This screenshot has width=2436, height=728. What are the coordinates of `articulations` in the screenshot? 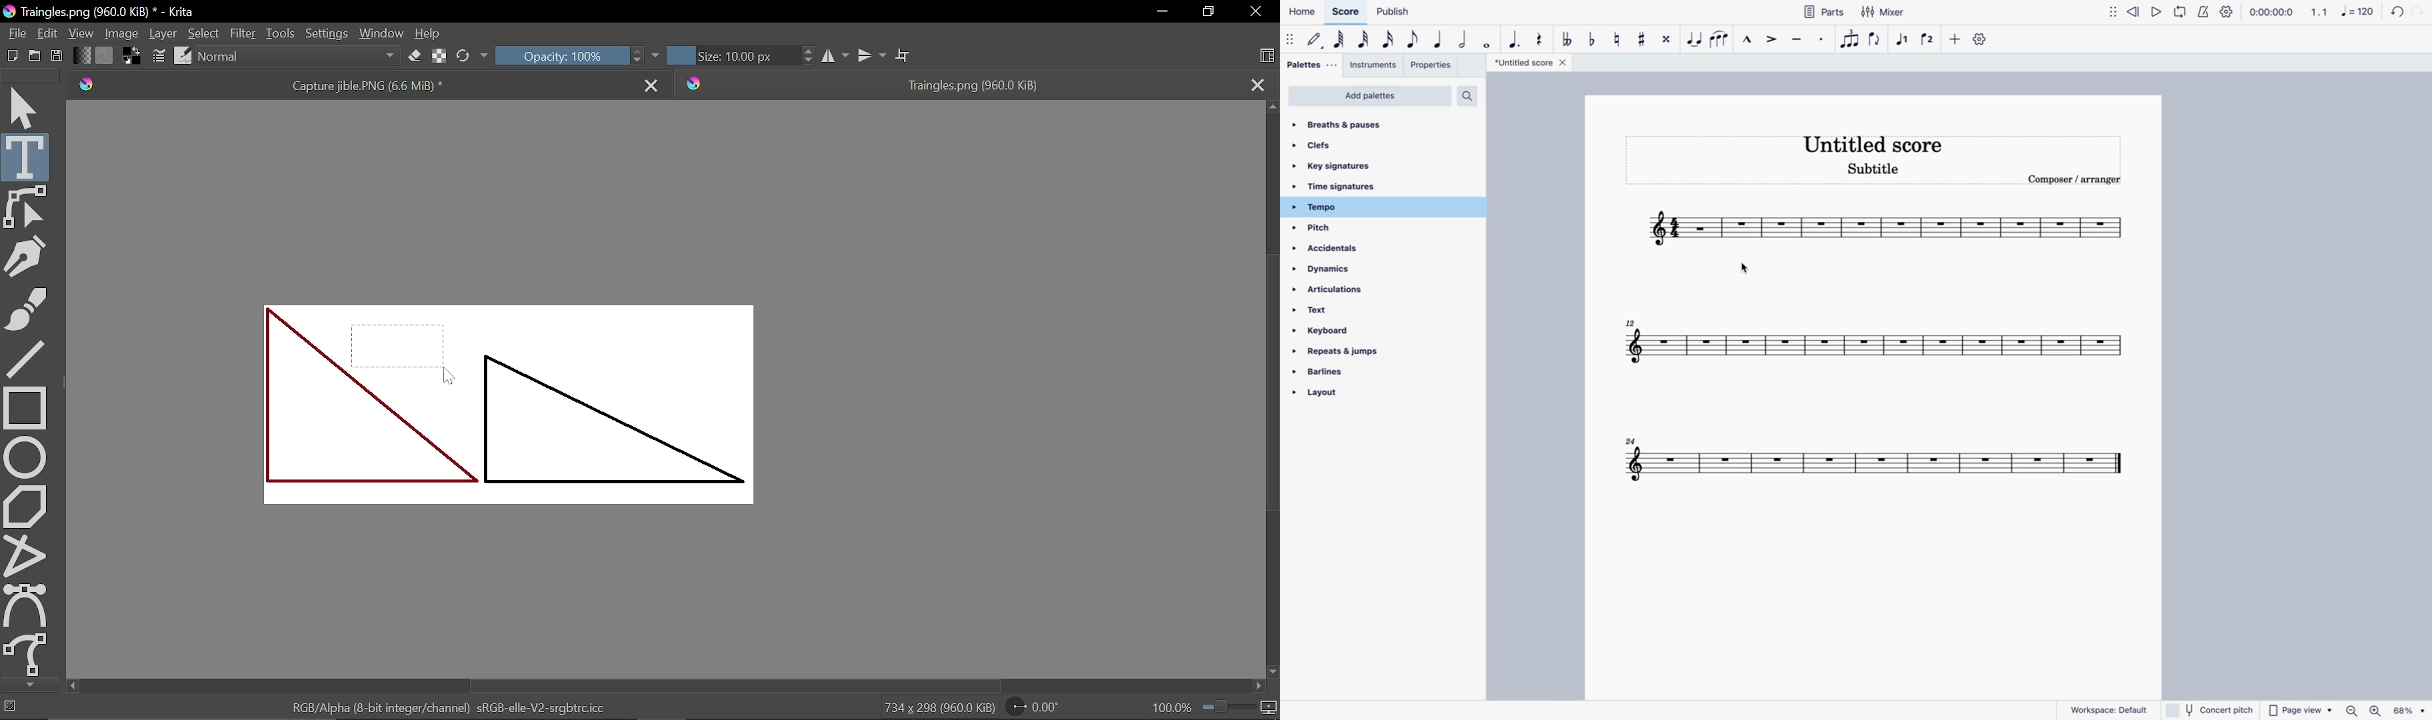 It's located at (1355, 292).